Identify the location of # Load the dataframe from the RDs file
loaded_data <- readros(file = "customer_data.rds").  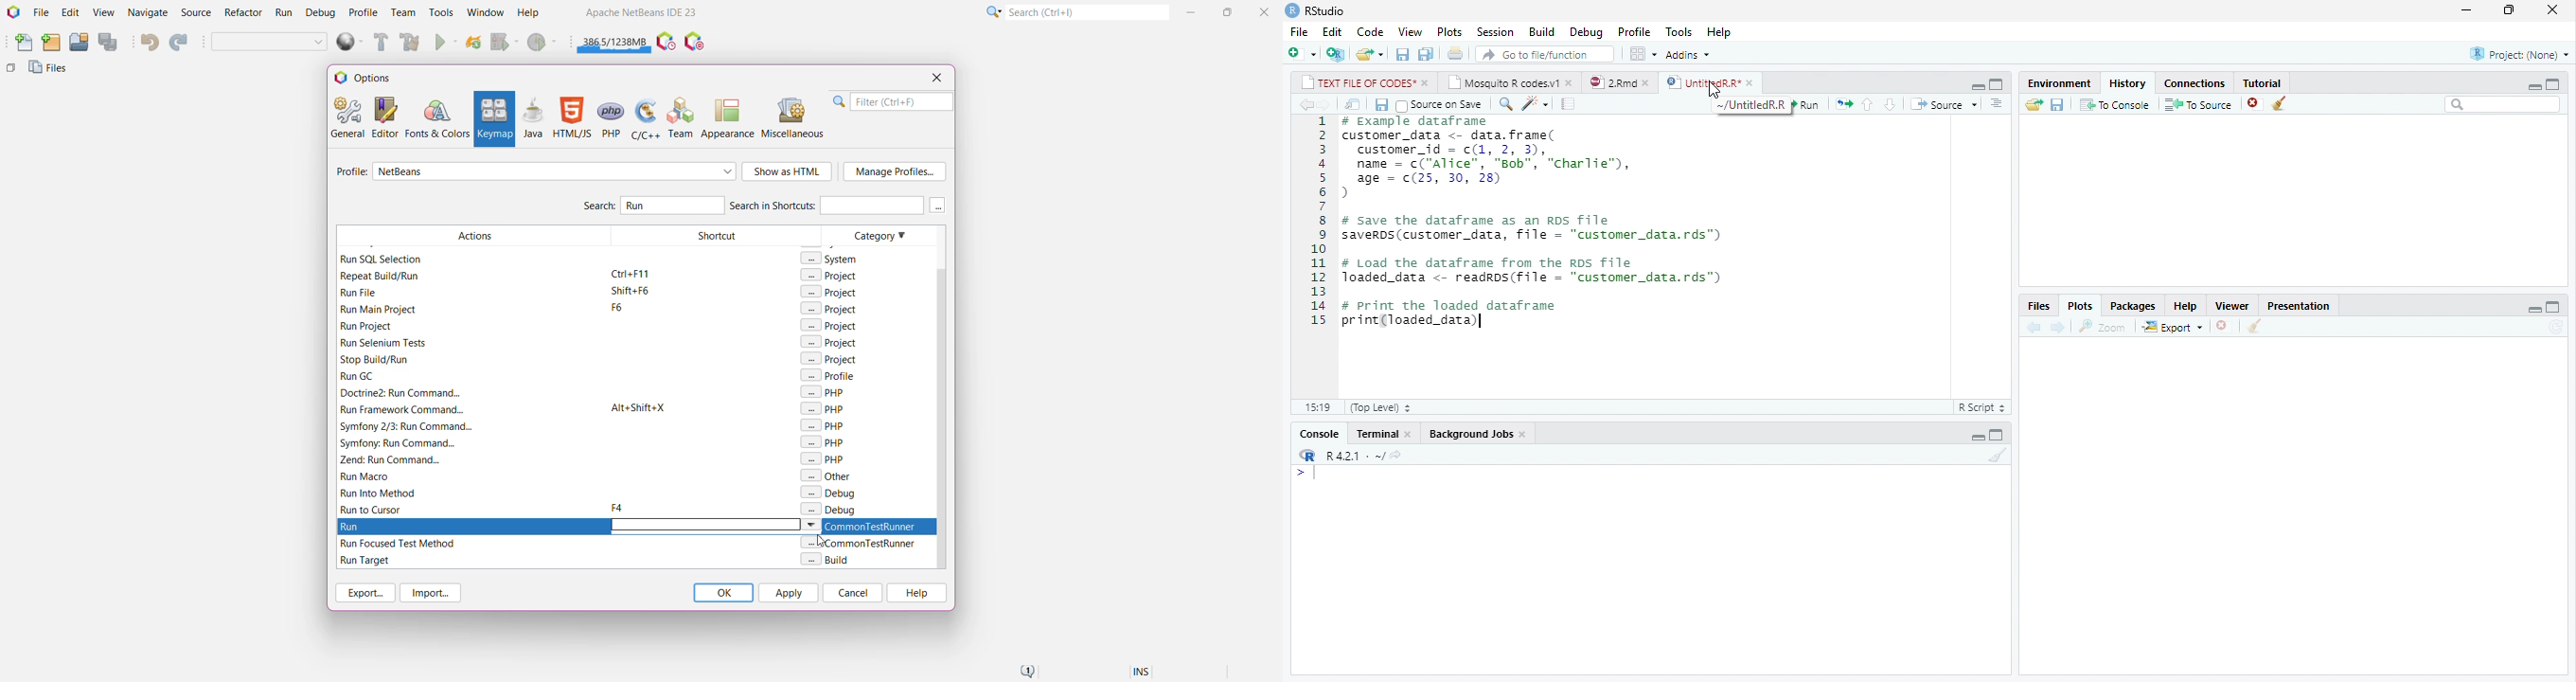
(1535, 271).